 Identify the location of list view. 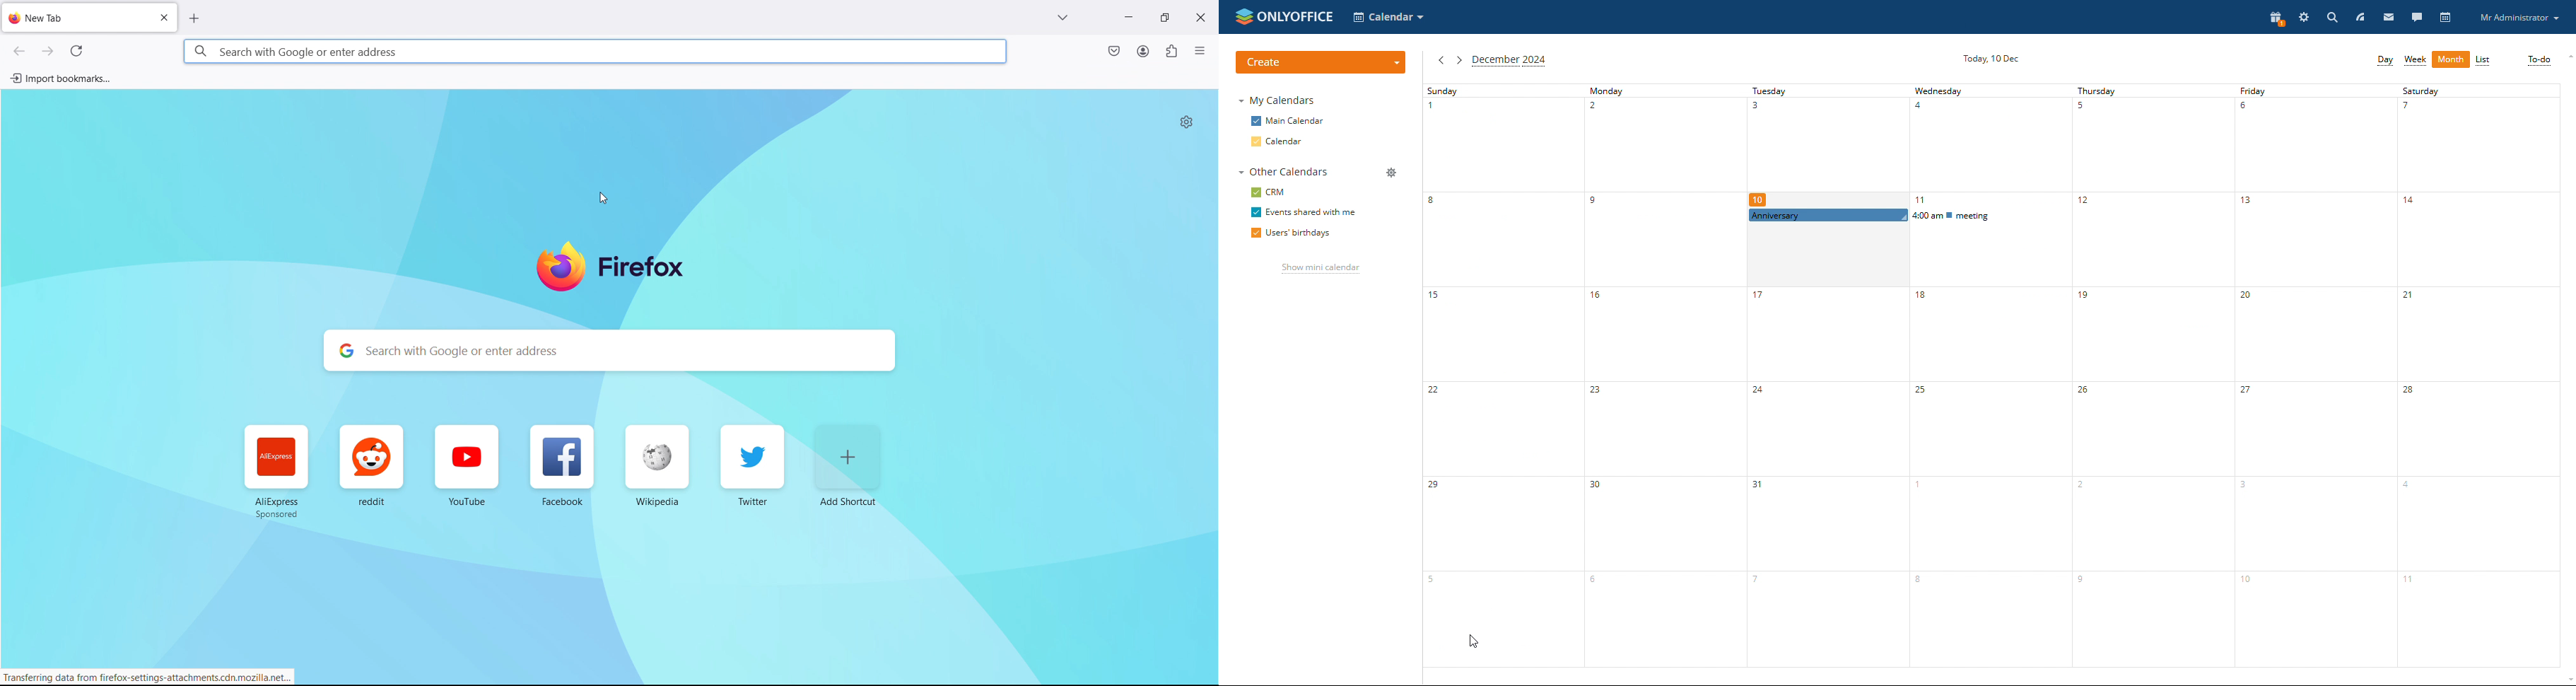
(2483, 61).